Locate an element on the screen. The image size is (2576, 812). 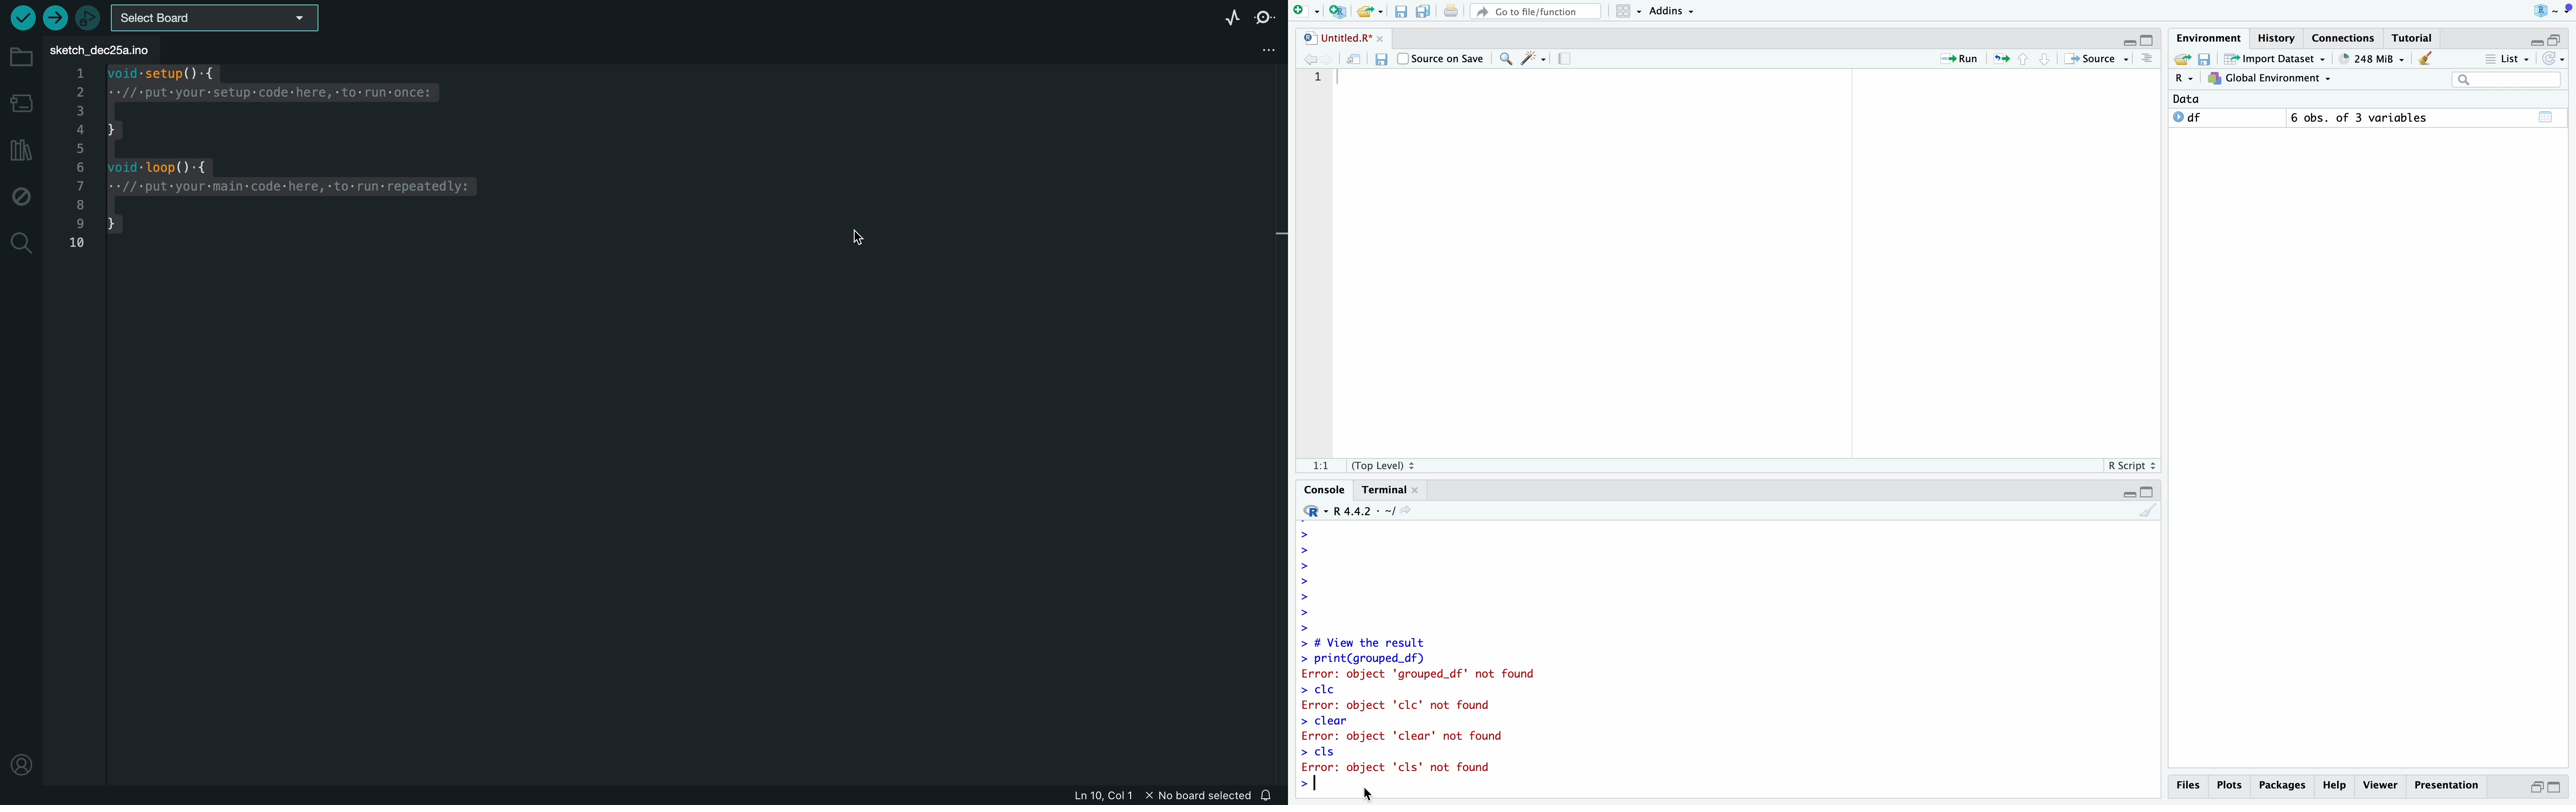
Addins is located at coordinates (1671, 10).